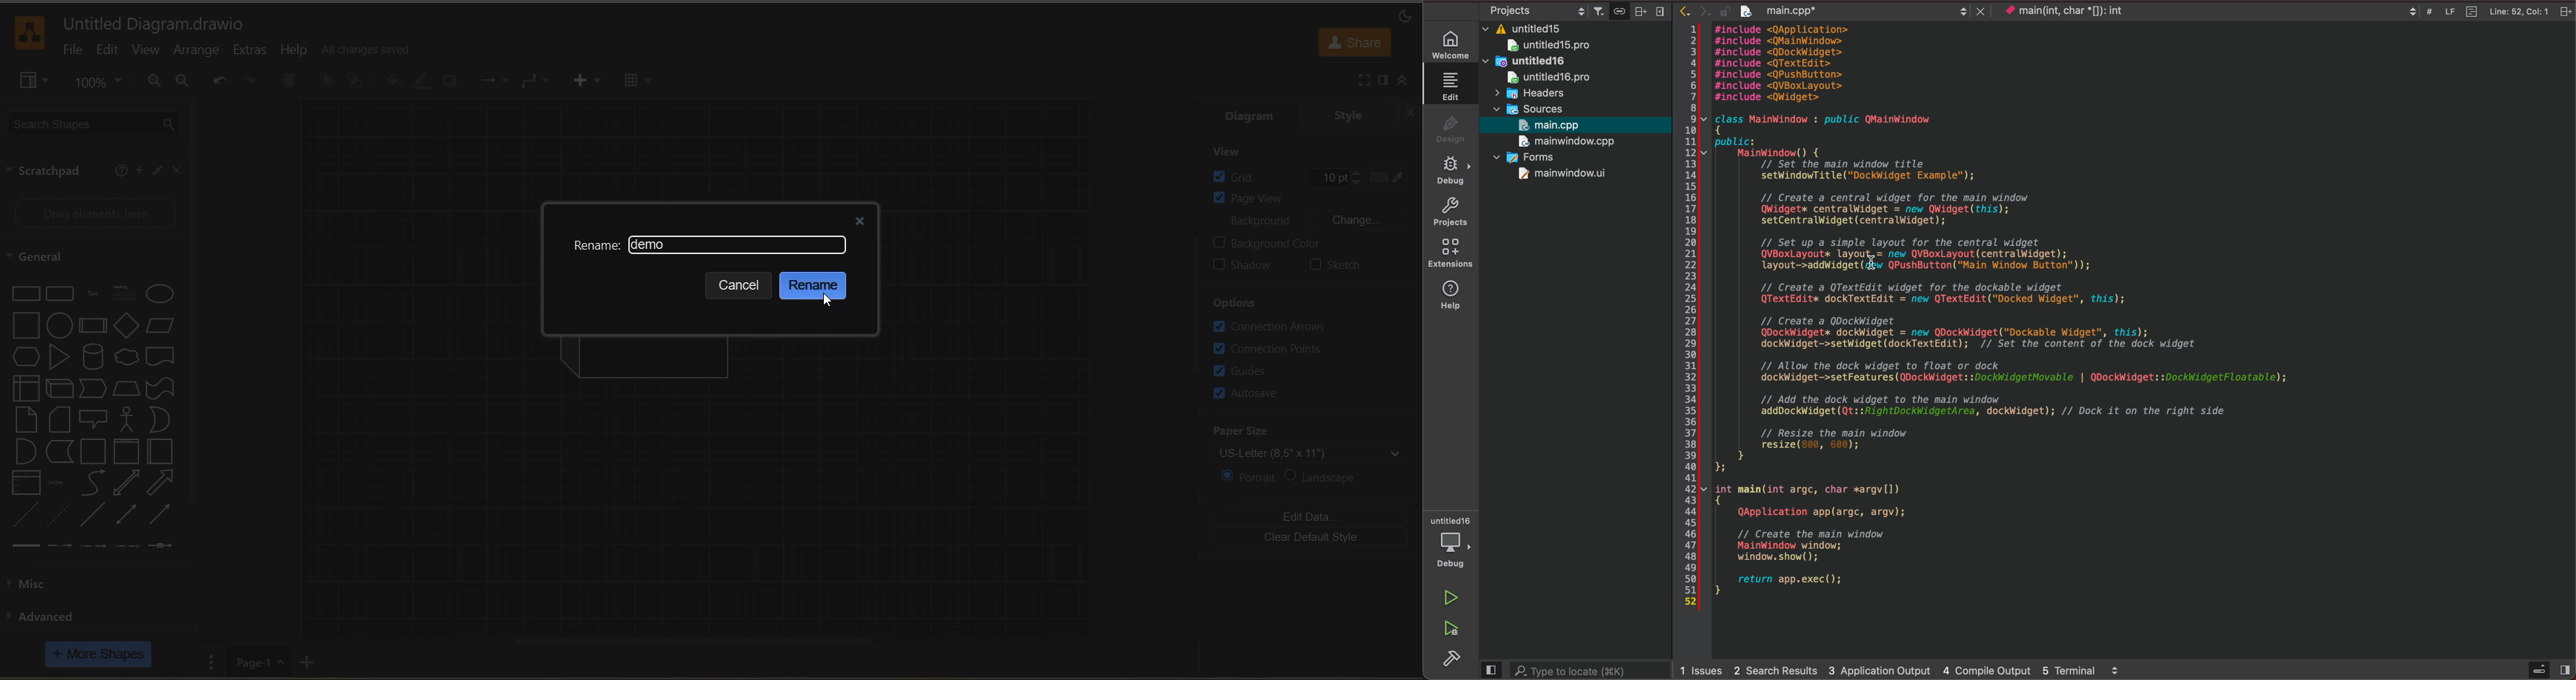  I want to click on cursor at Rename, so click(826, 301).